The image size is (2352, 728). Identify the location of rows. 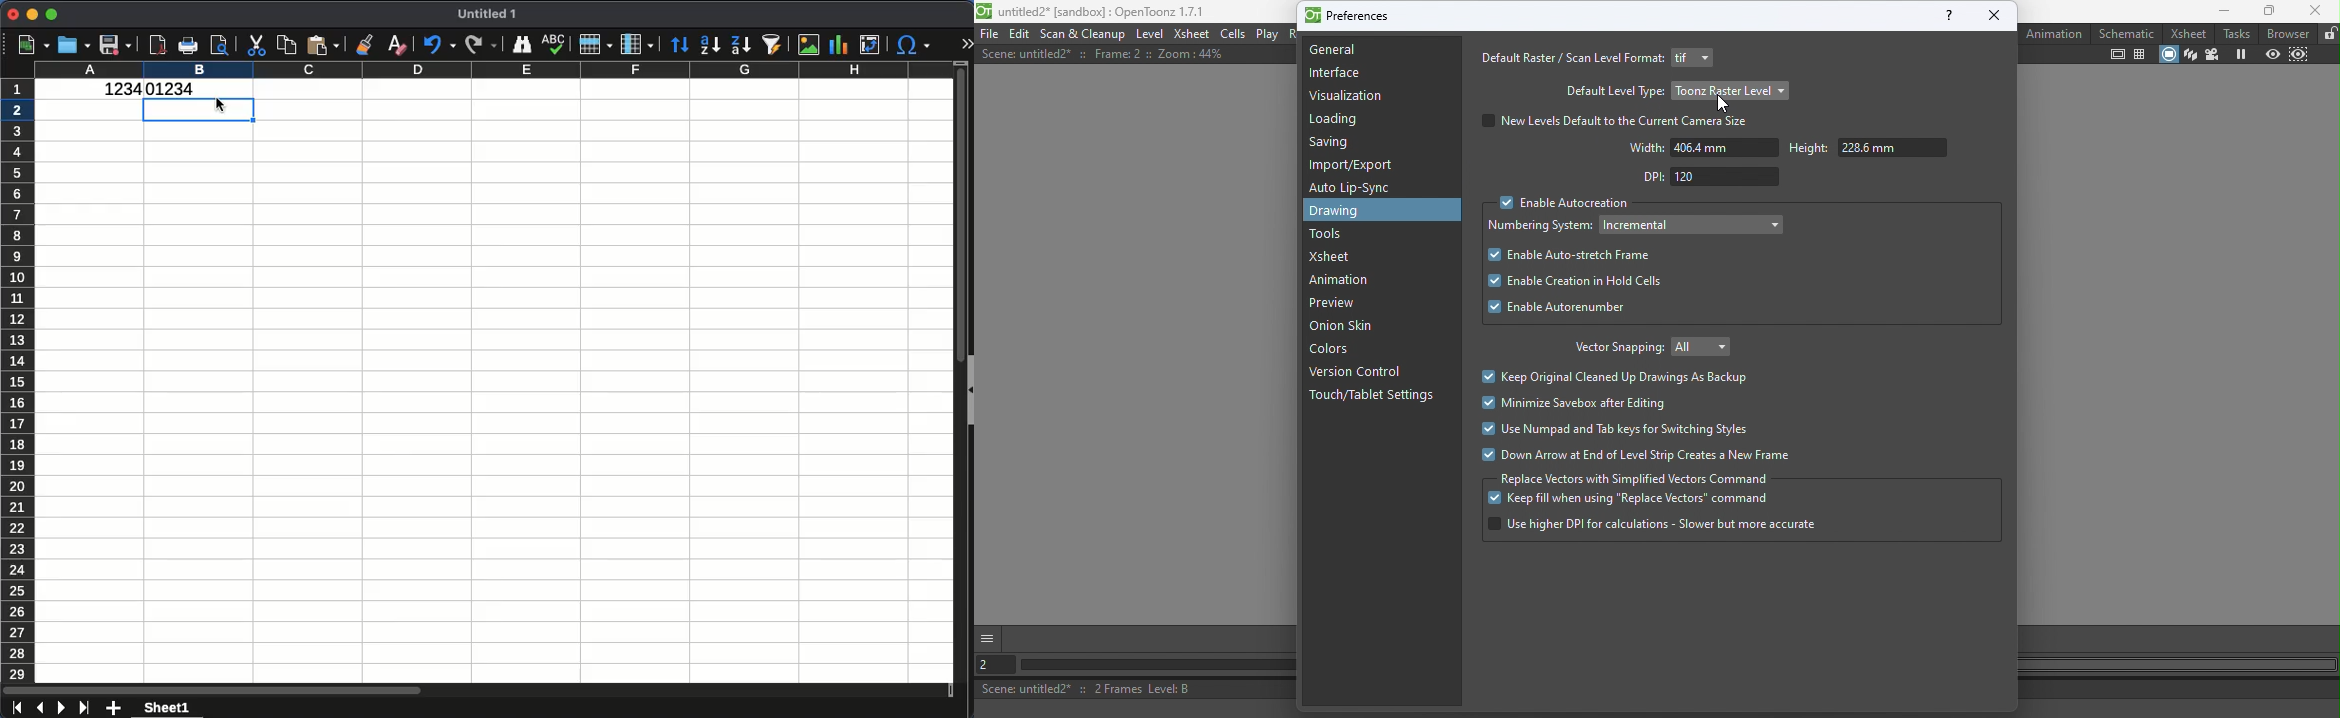
(20, 380).